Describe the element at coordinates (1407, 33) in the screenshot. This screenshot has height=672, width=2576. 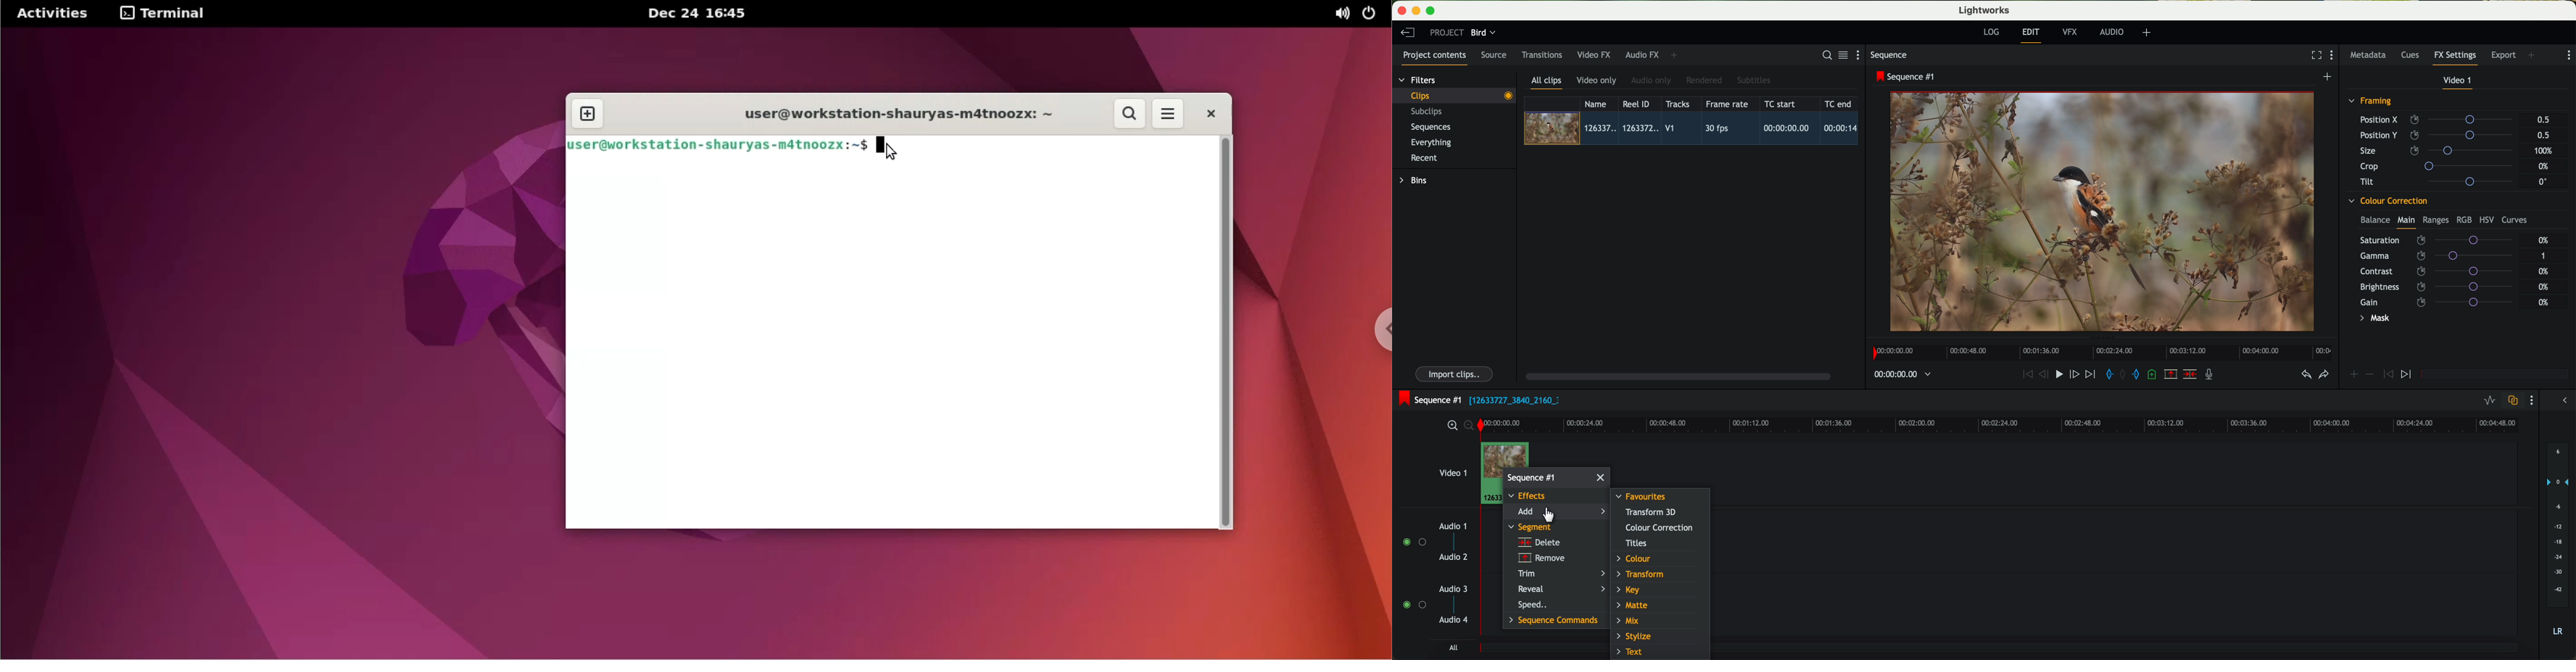
I see `leave` at that location.